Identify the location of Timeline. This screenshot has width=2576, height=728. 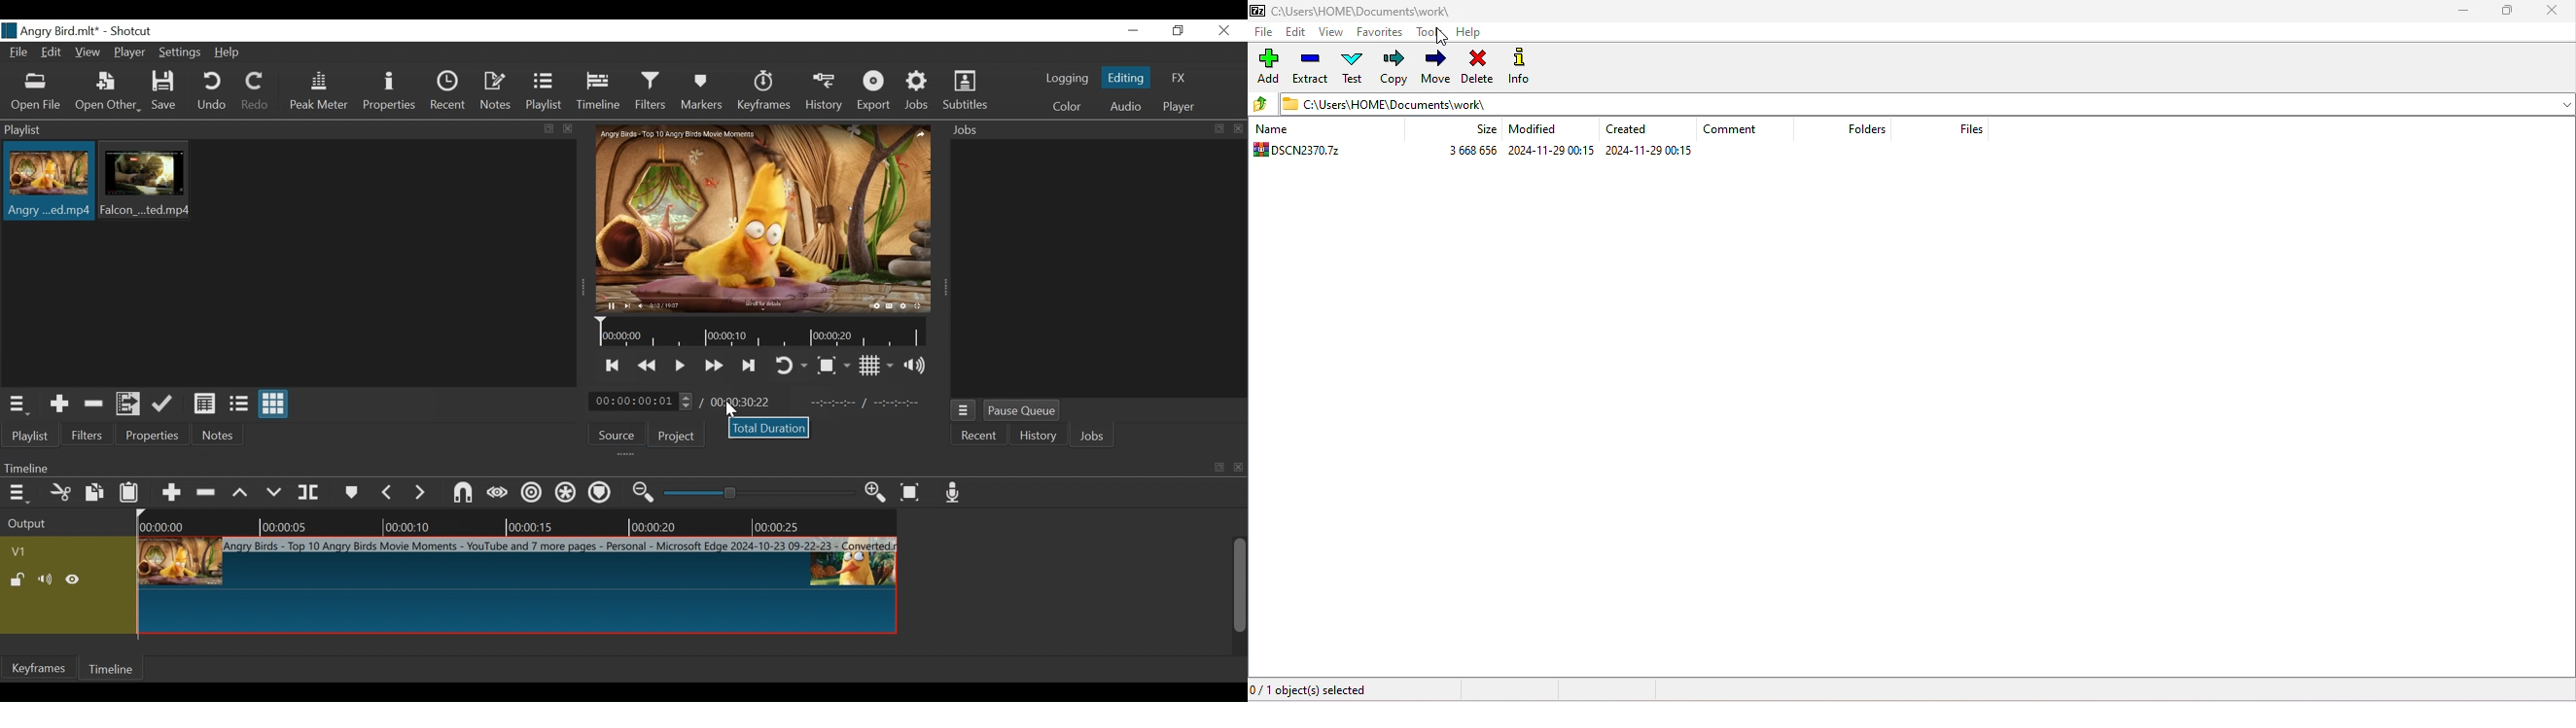
(760, 332).